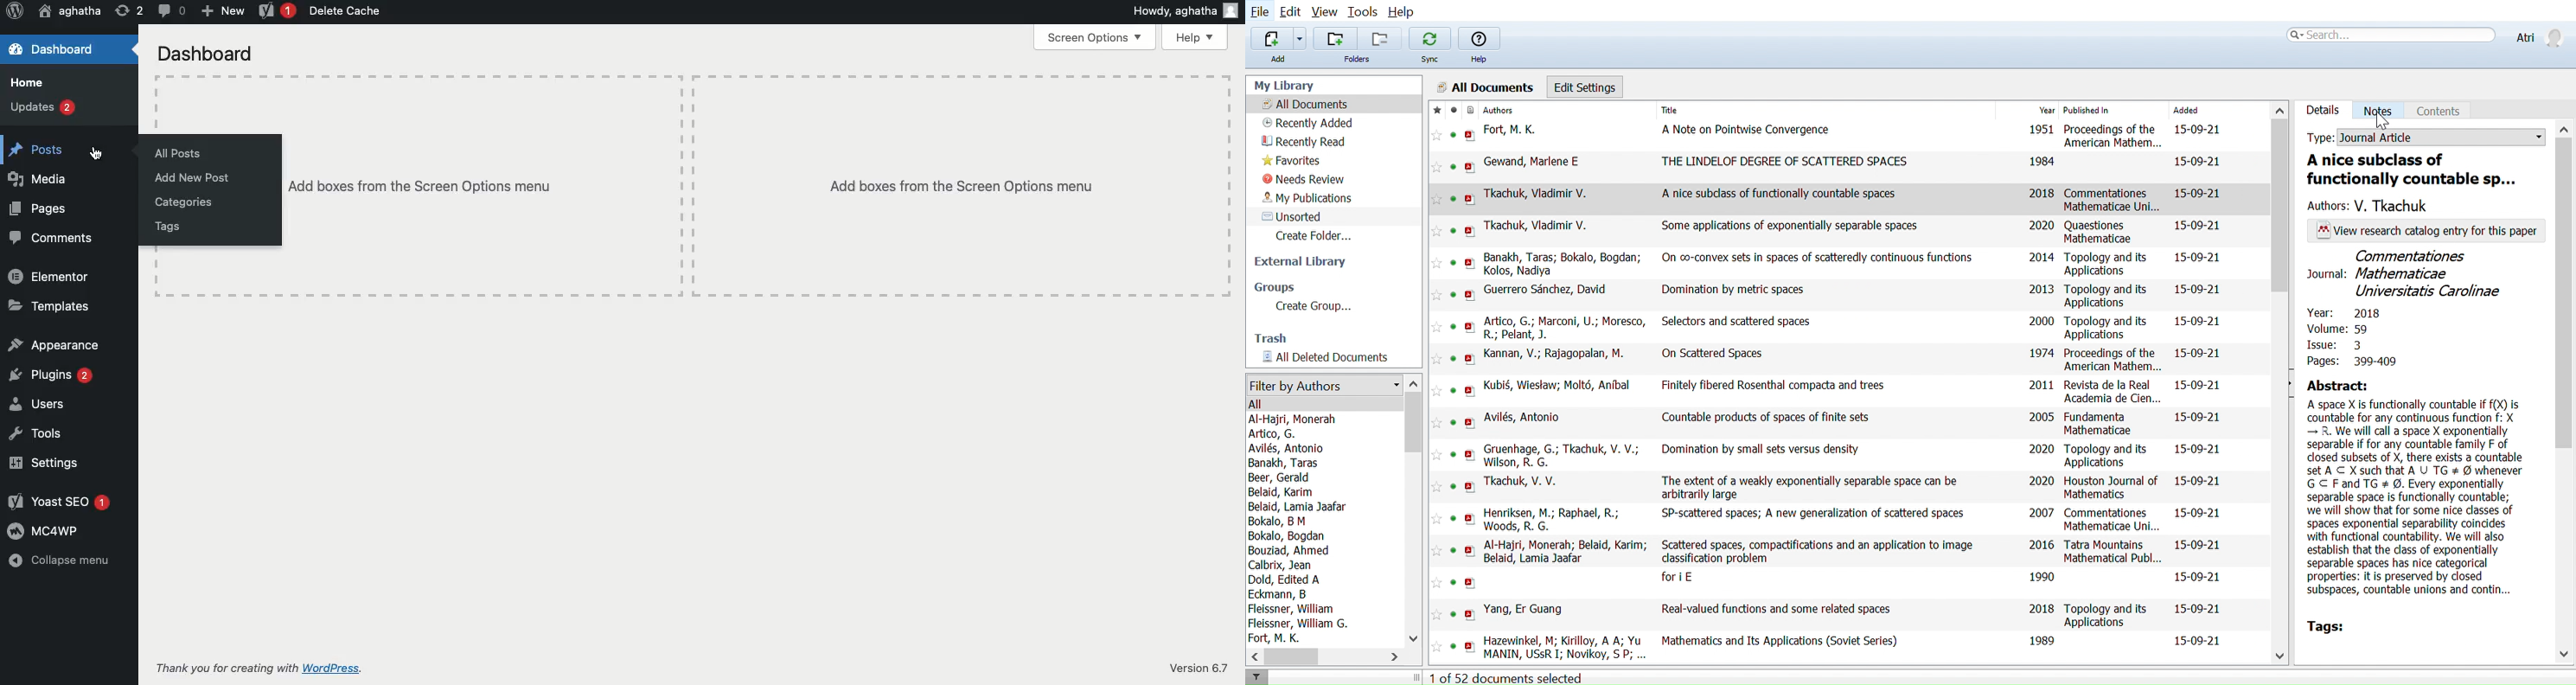 The width and height of the screenshot is (2576, 700). I want to click on Add this reference to favorites, so click(1437, 583).